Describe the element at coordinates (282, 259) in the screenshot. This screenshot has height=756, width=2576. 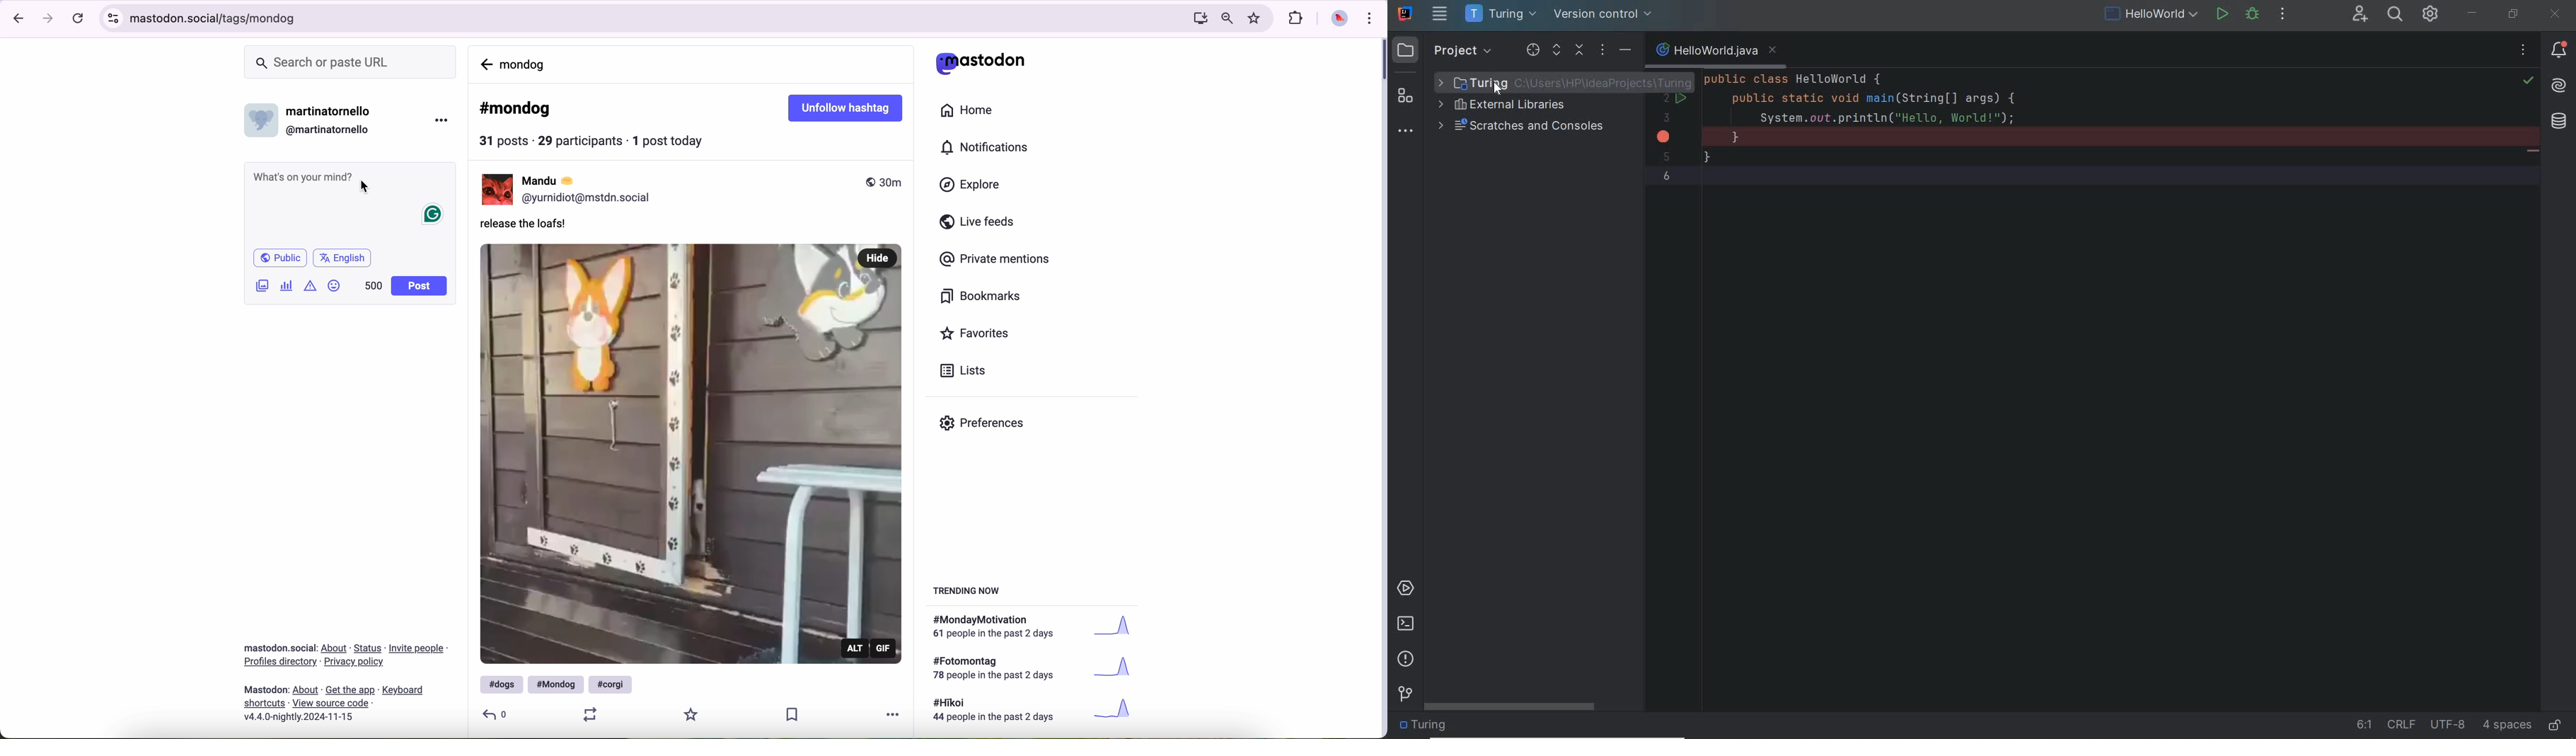
I see `Public` at that location.